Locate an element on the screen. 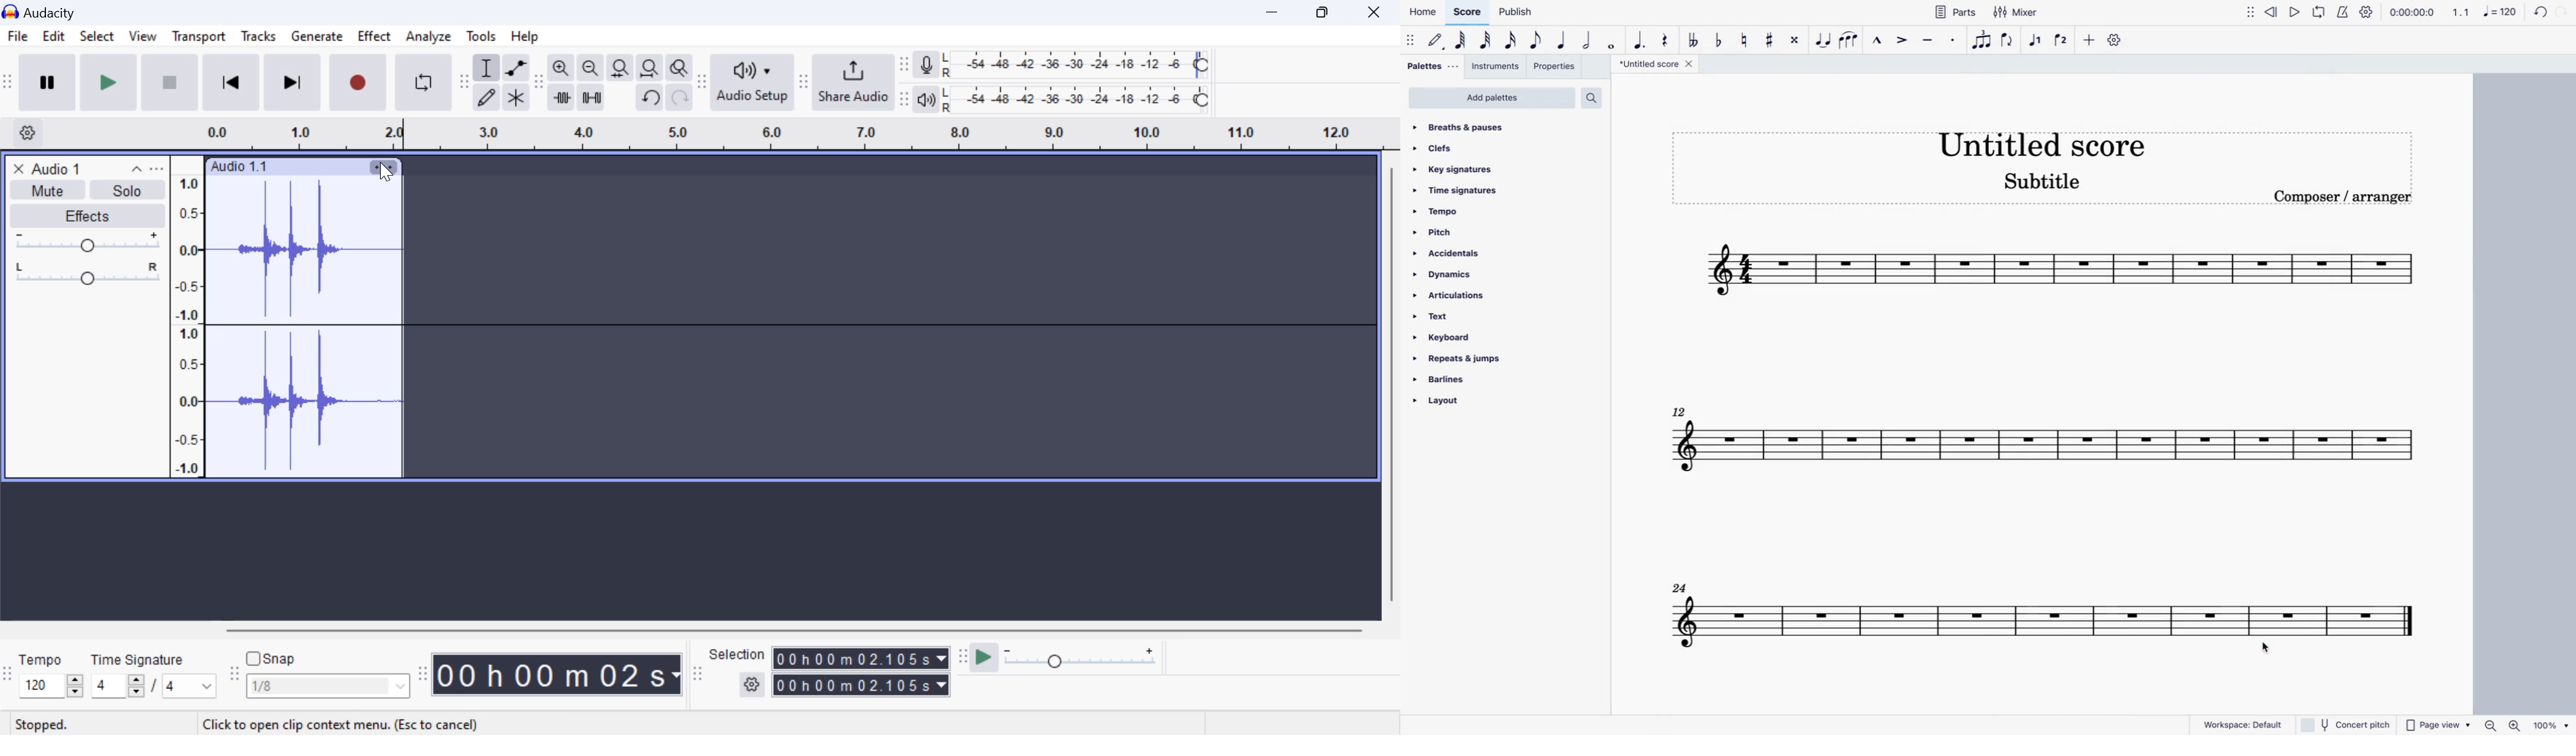 This screenshot has height=756, width=2576. timeframe is located at coordinates (2416, 13).